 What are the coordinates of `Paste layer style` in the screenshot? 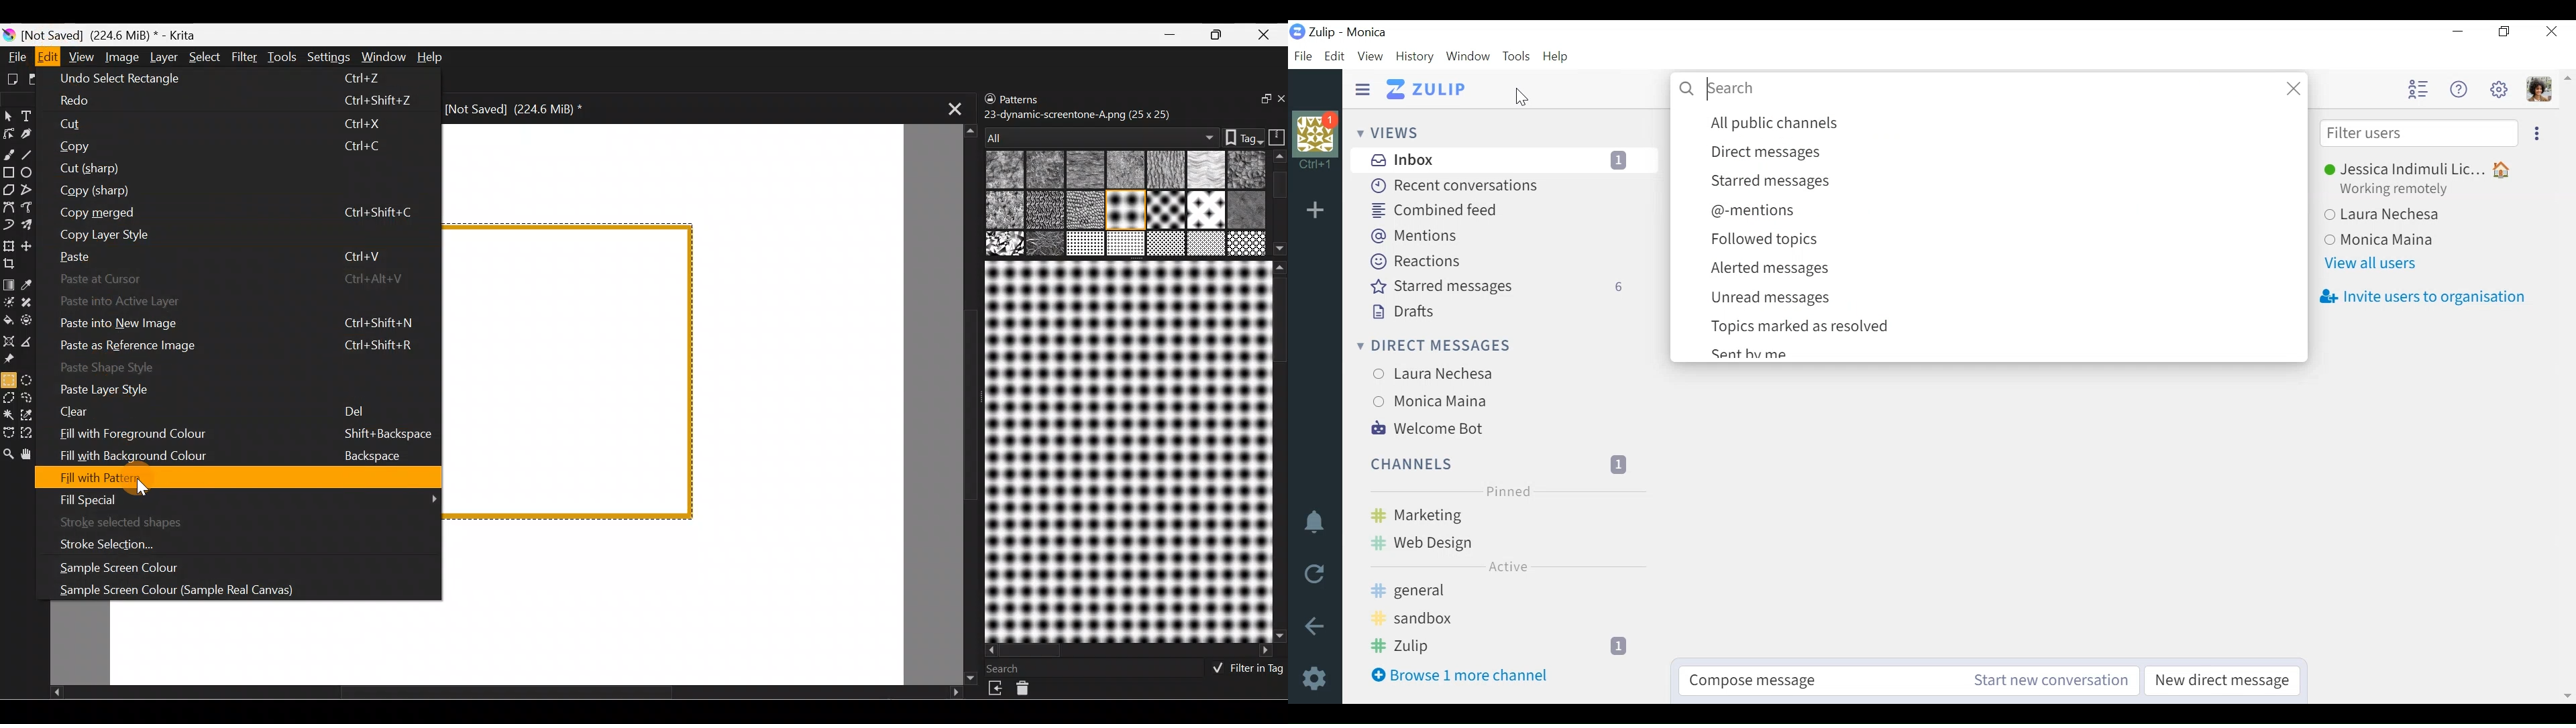 It's located at (178, 388).